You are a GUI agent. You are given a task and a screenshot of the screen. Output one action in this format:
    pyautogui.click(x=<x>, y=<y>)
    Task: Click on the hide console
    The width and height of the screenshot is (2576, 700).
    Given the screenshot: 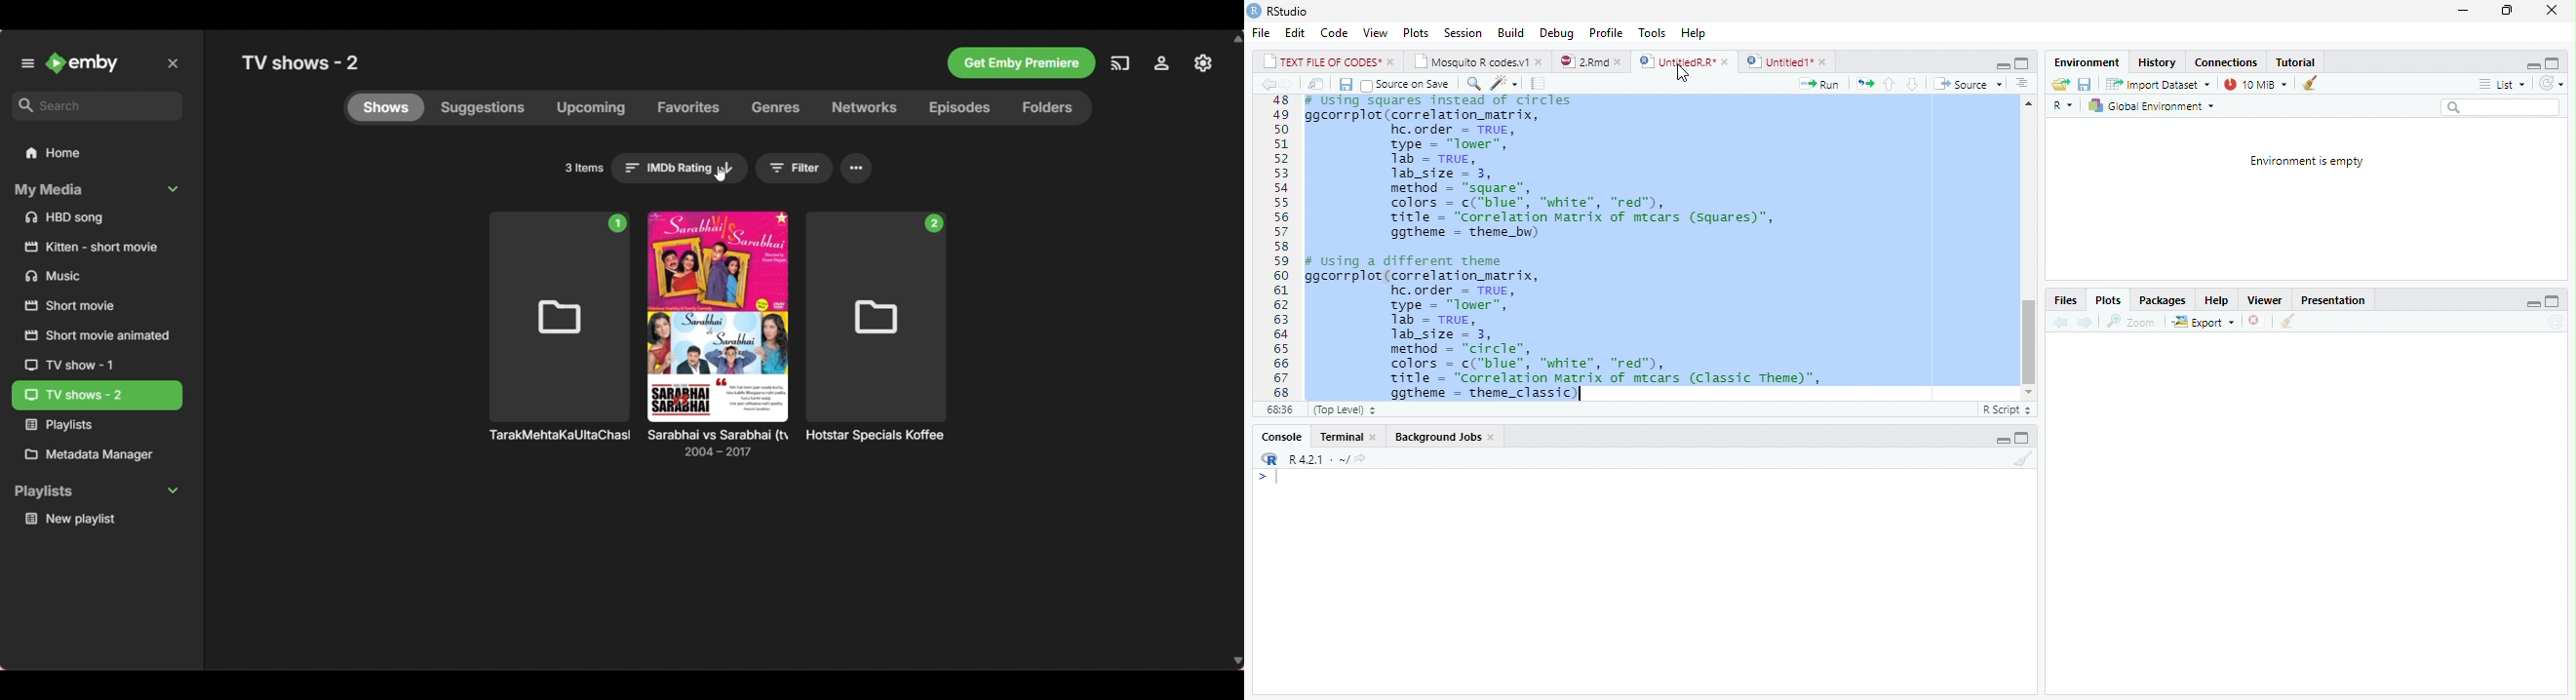 What is the action you would take?
    pyautogui.click(x=2024, y=436)
    